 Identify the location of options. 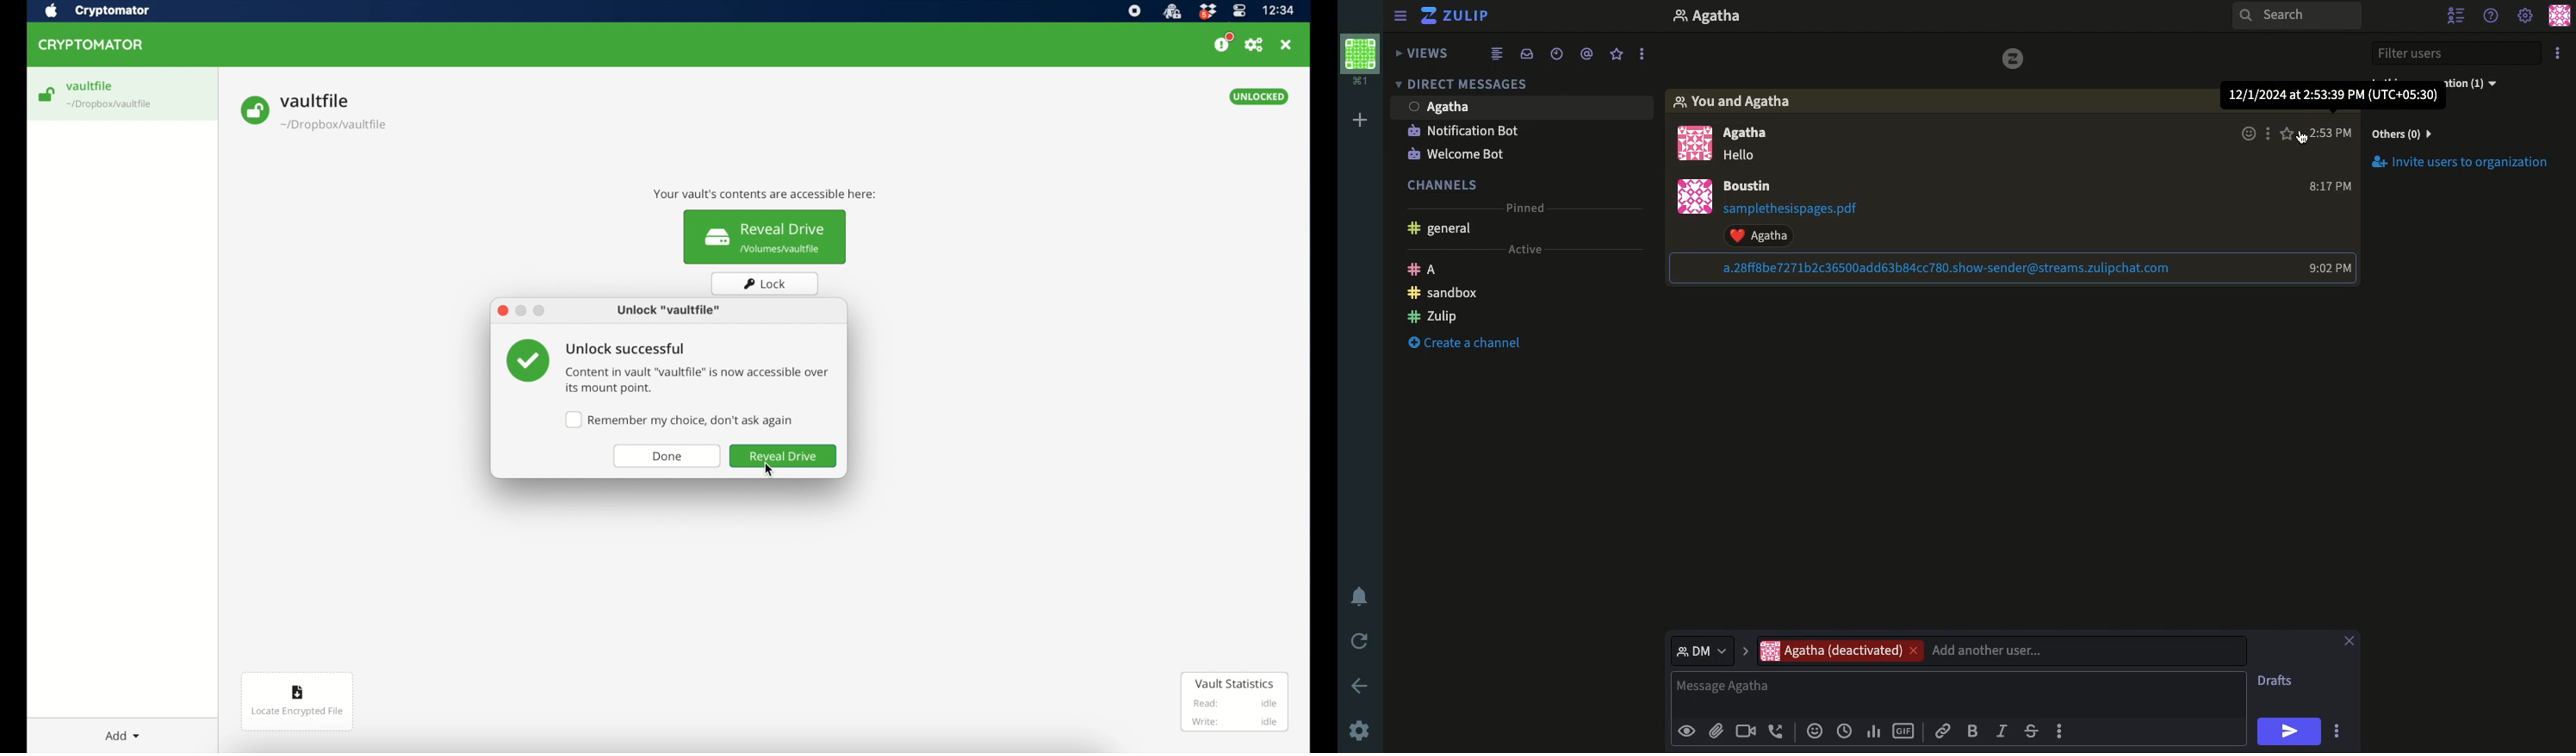
(2338, 732).